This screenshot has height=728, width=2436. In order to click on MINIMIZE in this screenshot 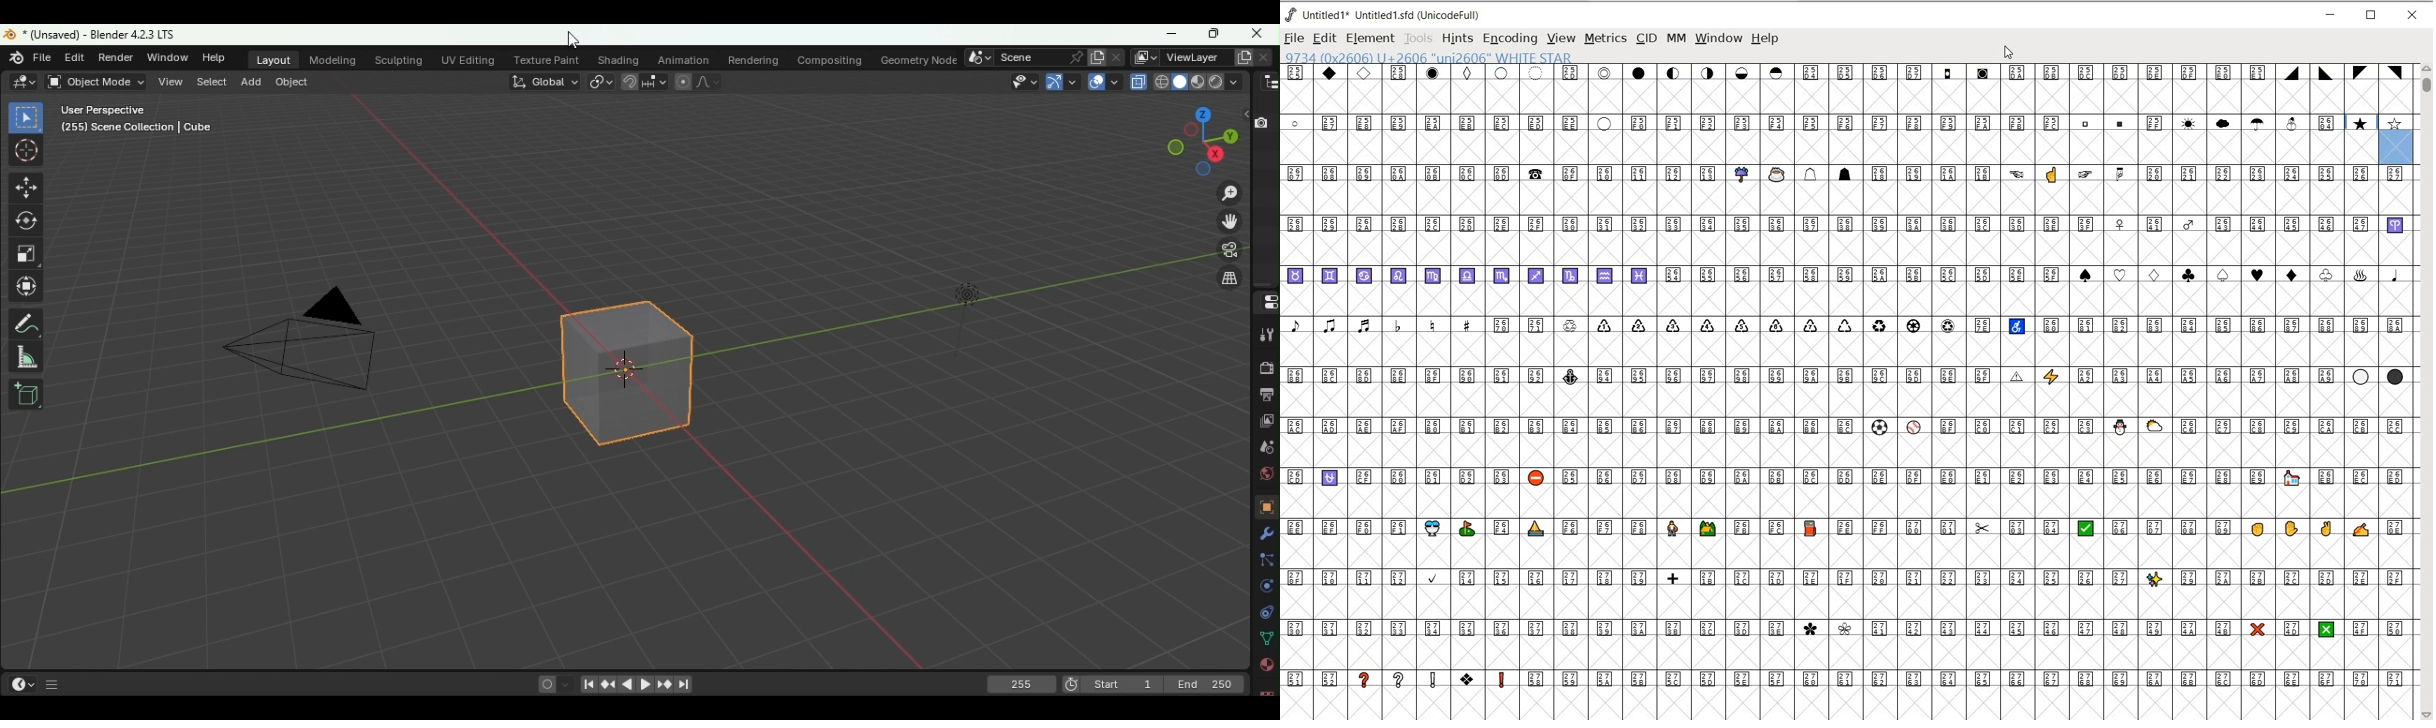, I will do `click(2331, 15)`.